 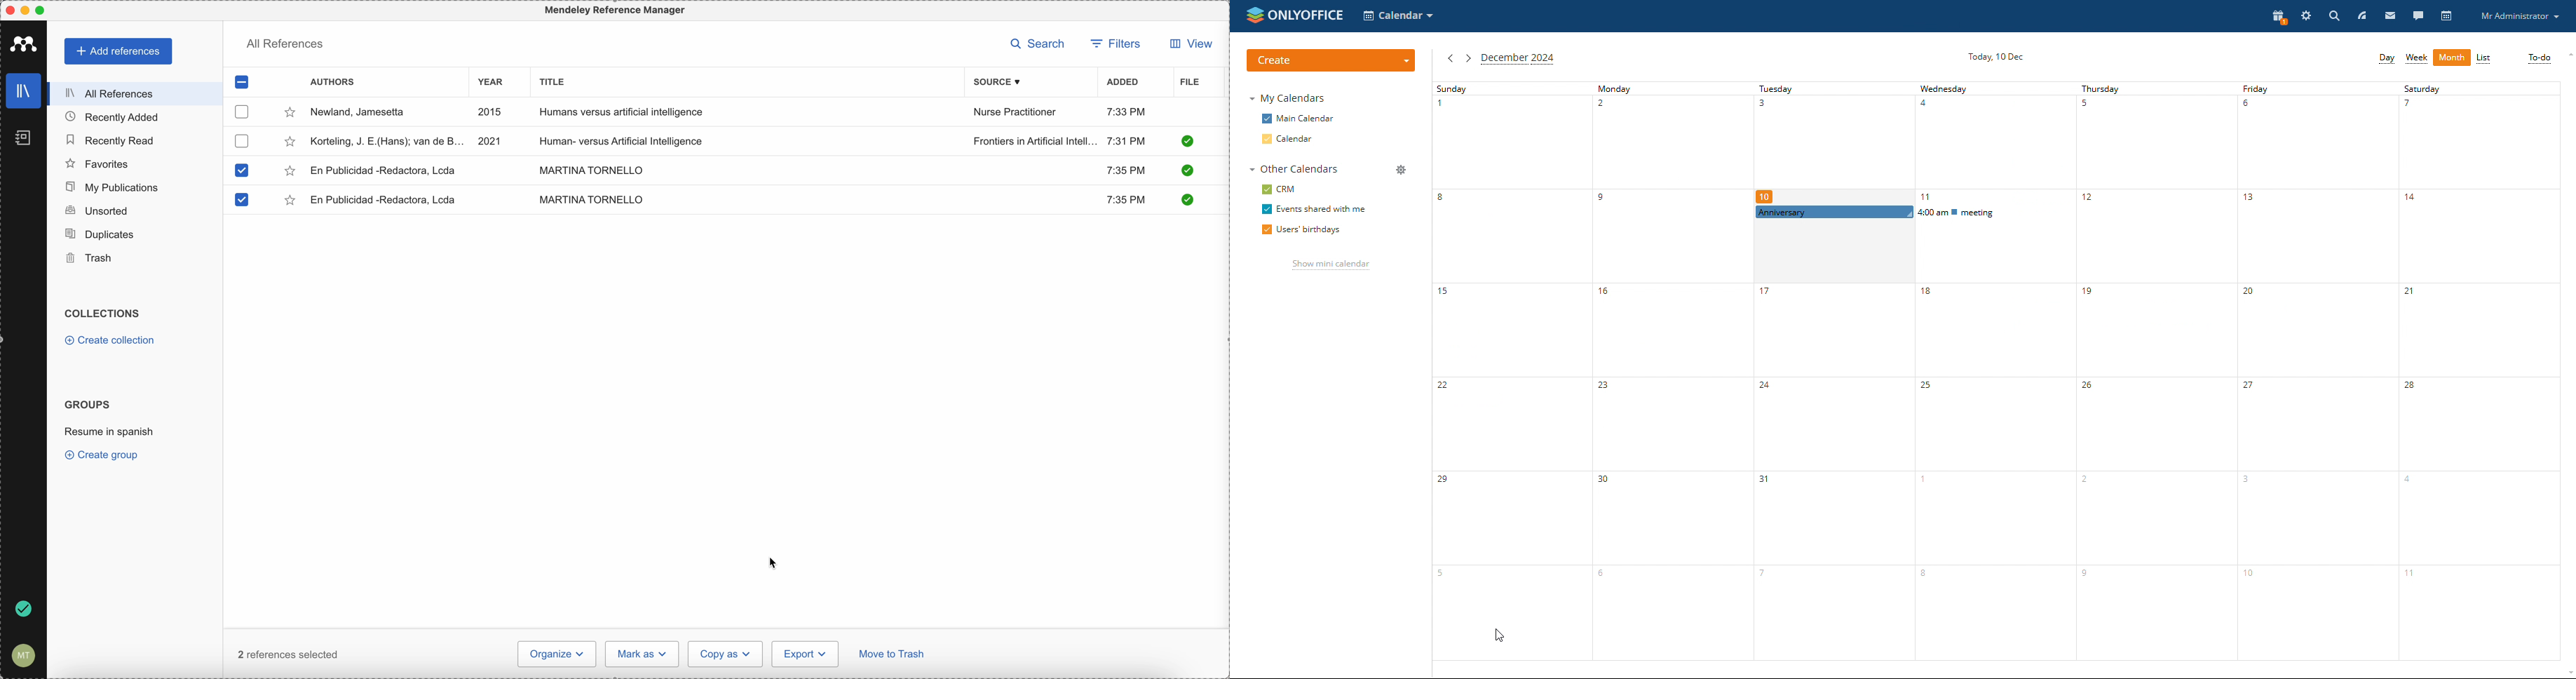 I want to click on check it, so click(x=1186, y=199).